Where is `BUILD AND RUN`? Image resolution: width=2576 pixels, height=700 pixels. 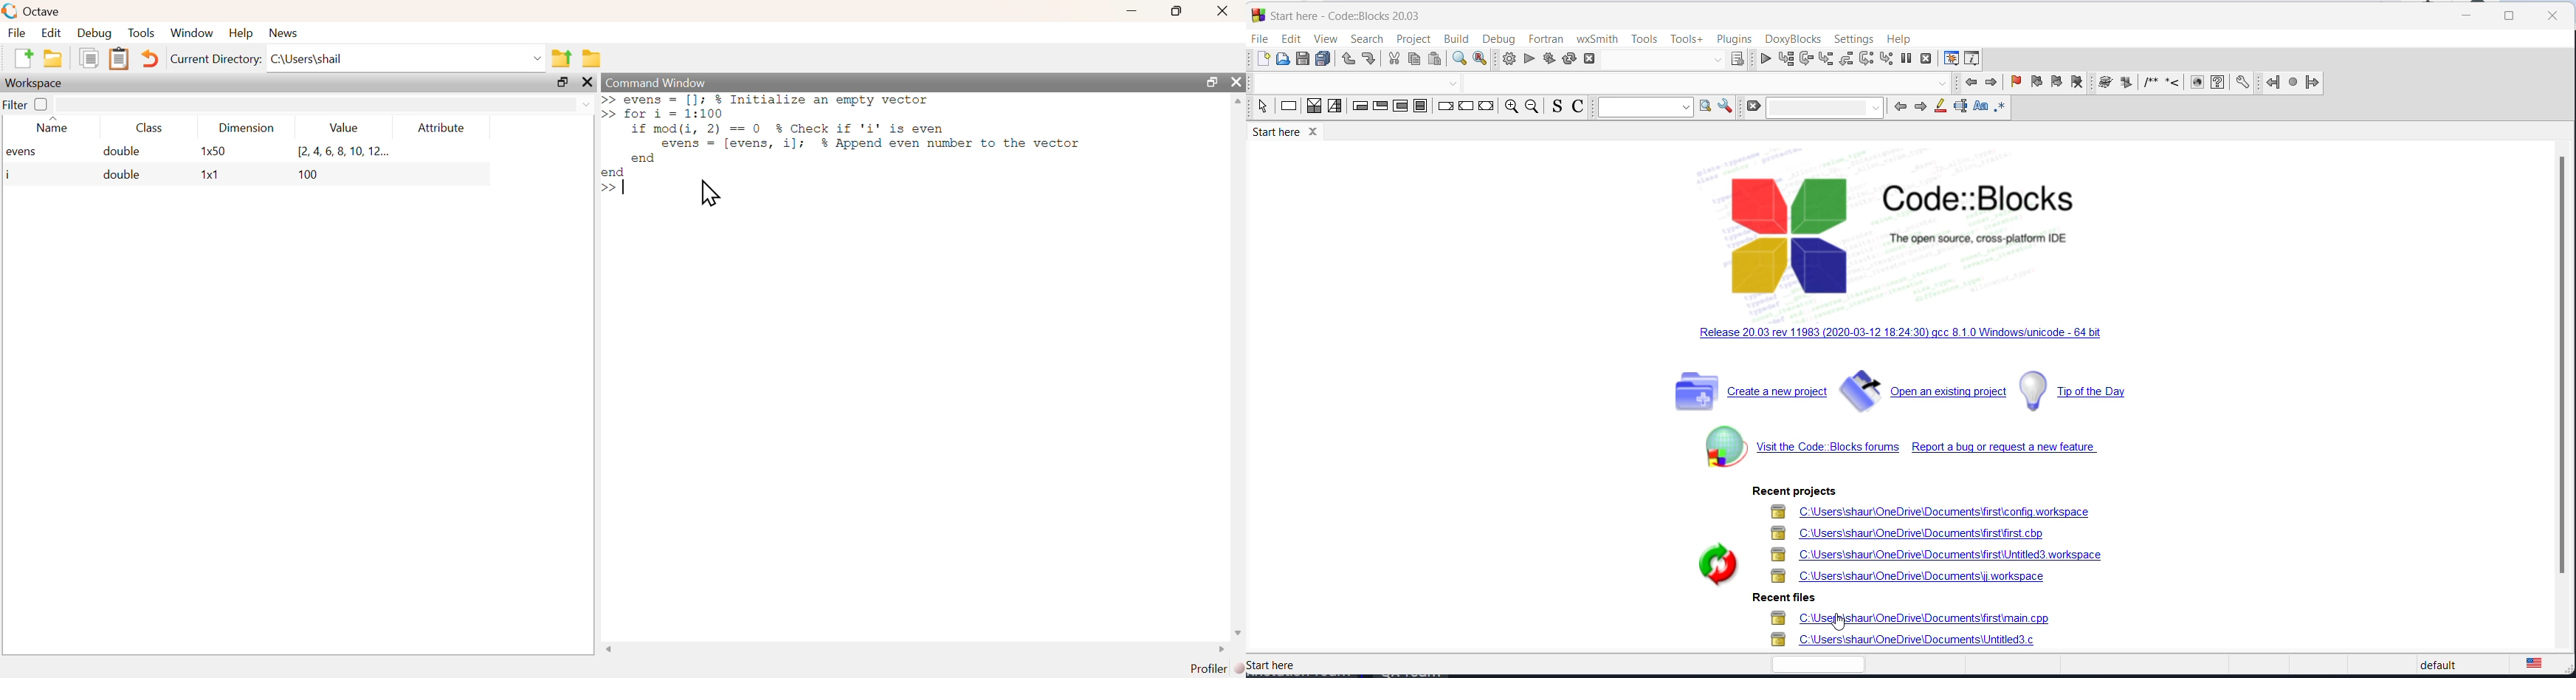
BUILD AND RUN is located at coordinates (1548, 60).